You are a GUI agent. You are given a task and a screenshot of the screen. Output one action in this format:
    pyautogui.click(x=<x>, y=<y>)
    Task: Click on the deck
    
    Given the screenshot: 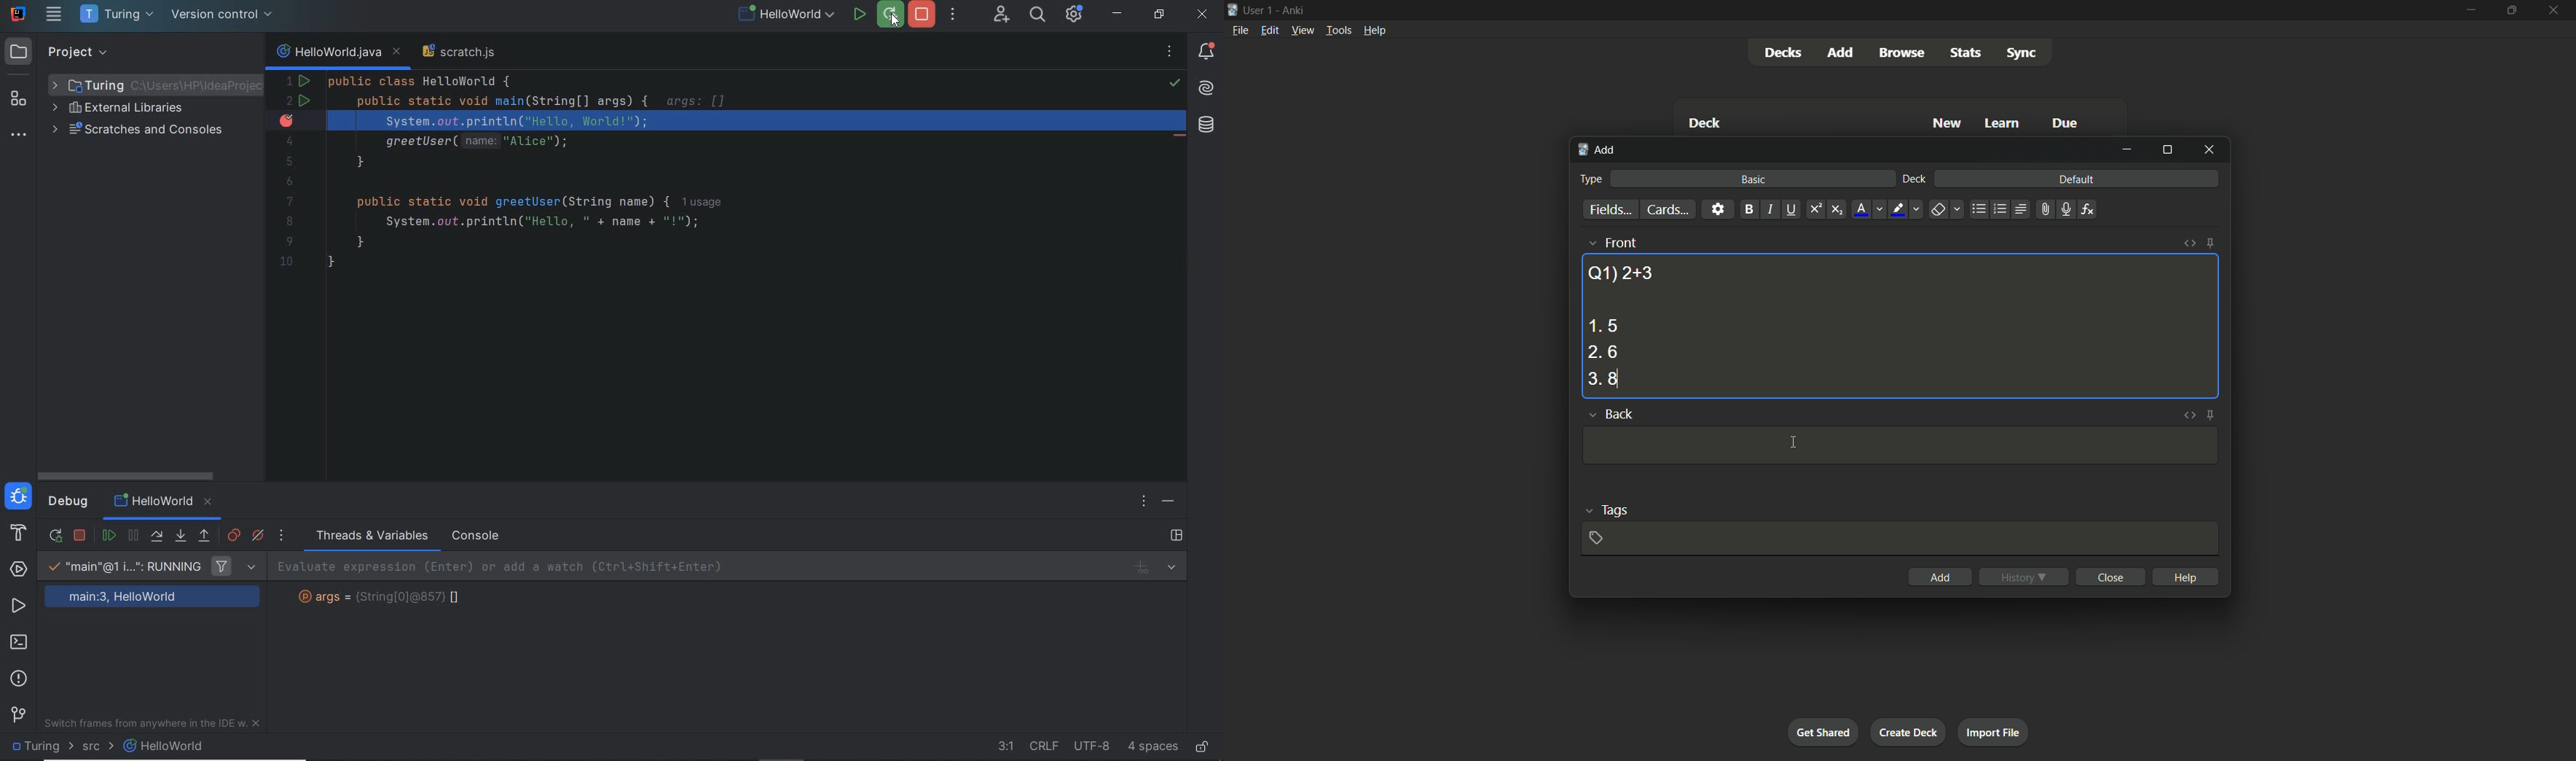 What is the action you would take?
    pyautogui.click(x=1704, y=125)
    